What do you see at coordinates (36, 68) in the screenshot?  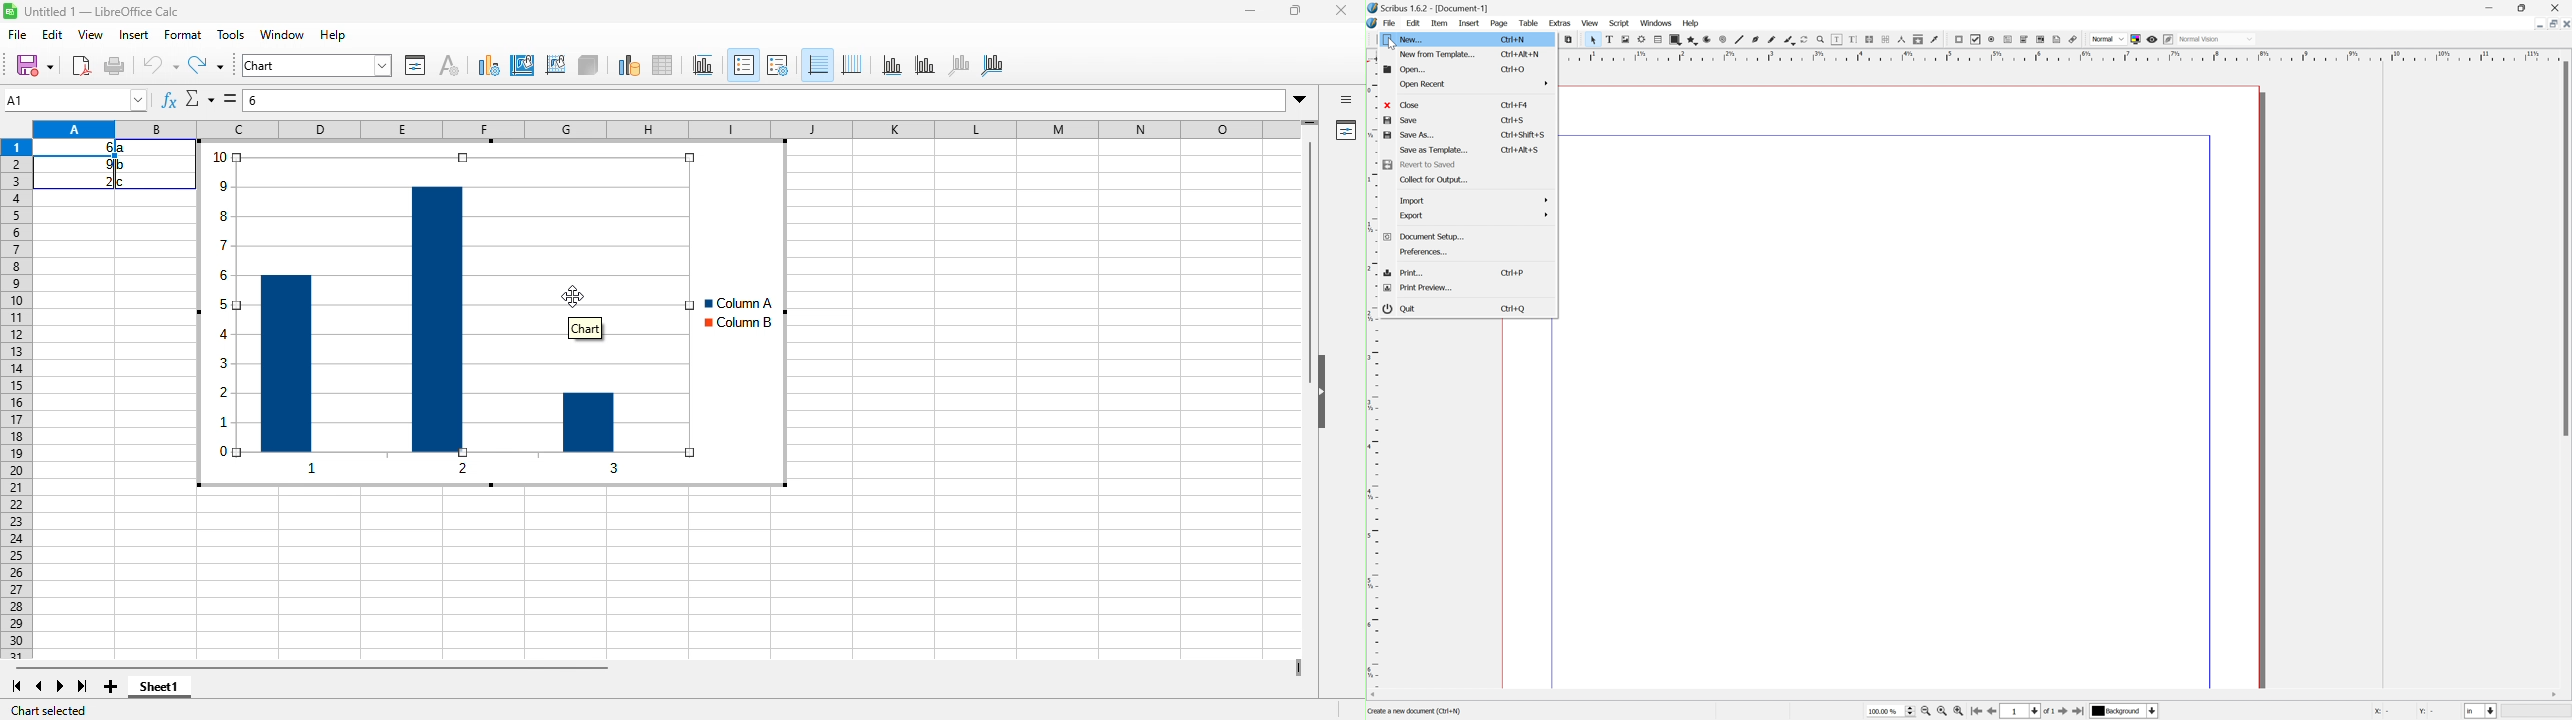 I see `save` at bounding box center [36, 68].